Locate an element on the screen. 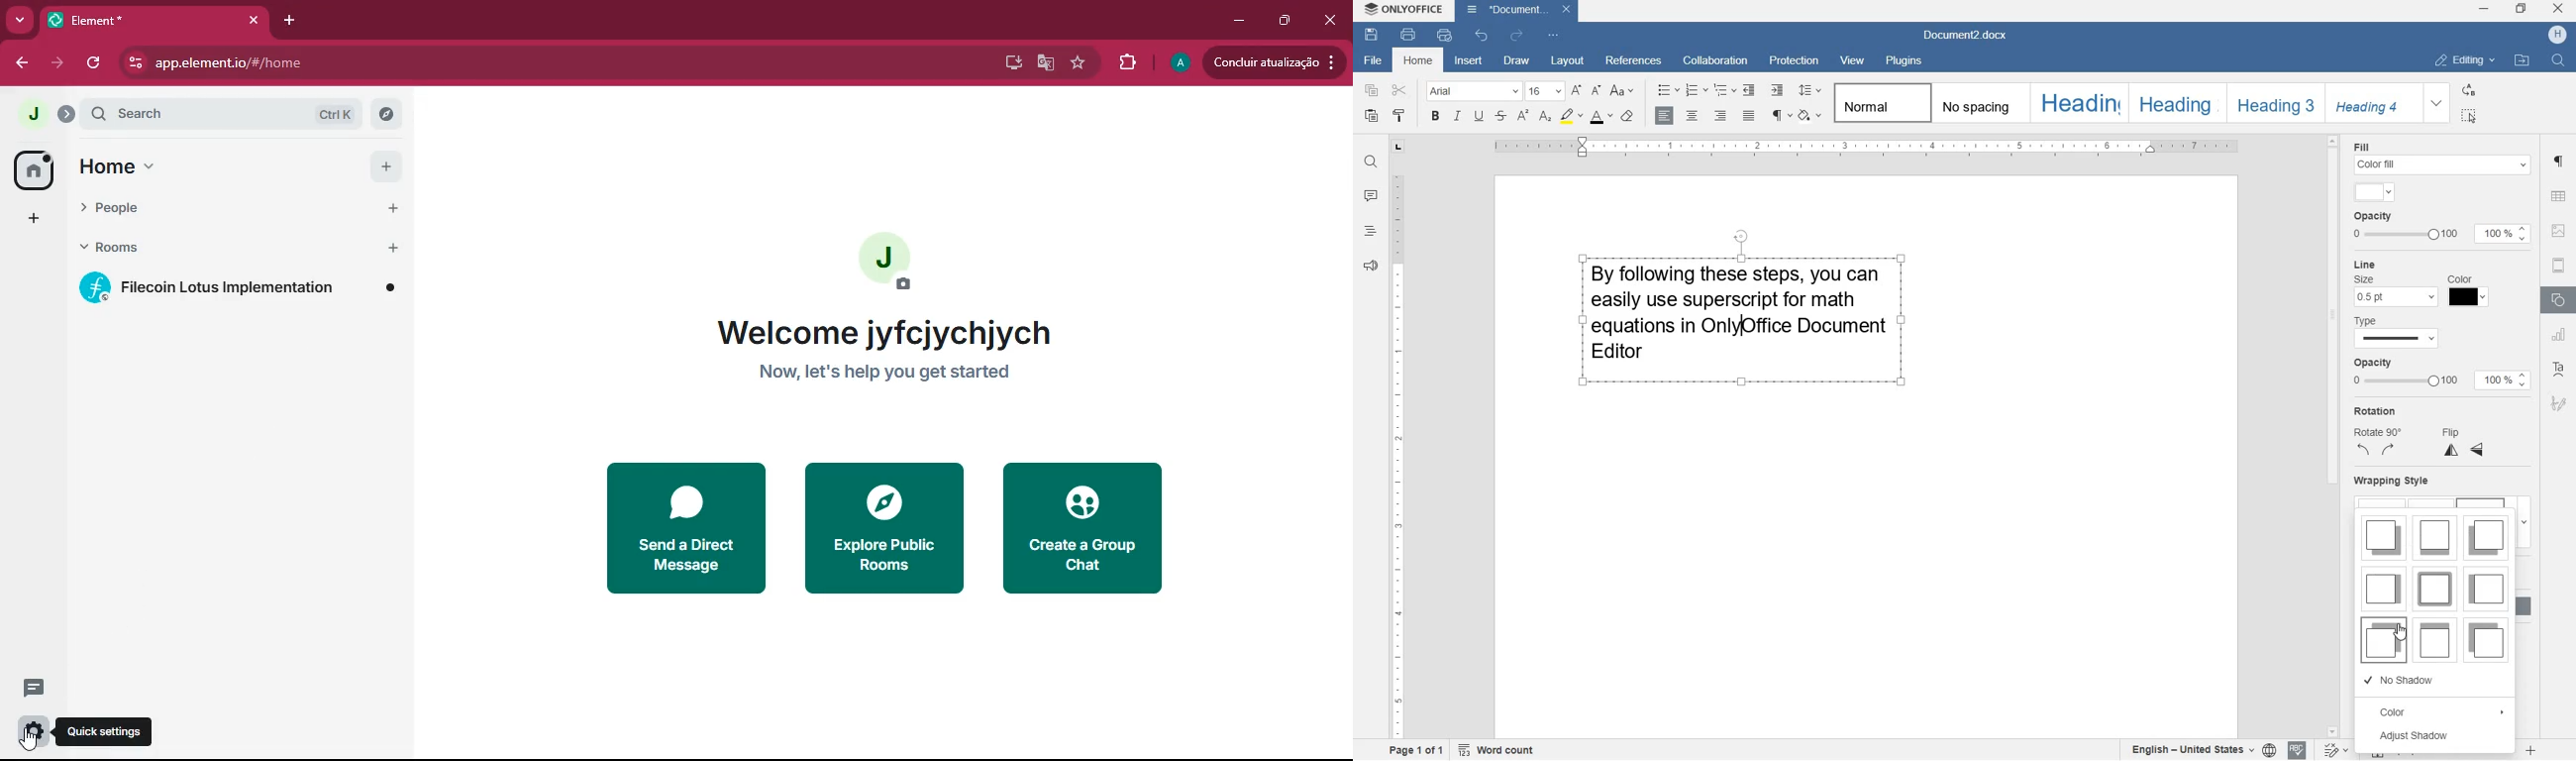  people is located at coordinates (132, 209).